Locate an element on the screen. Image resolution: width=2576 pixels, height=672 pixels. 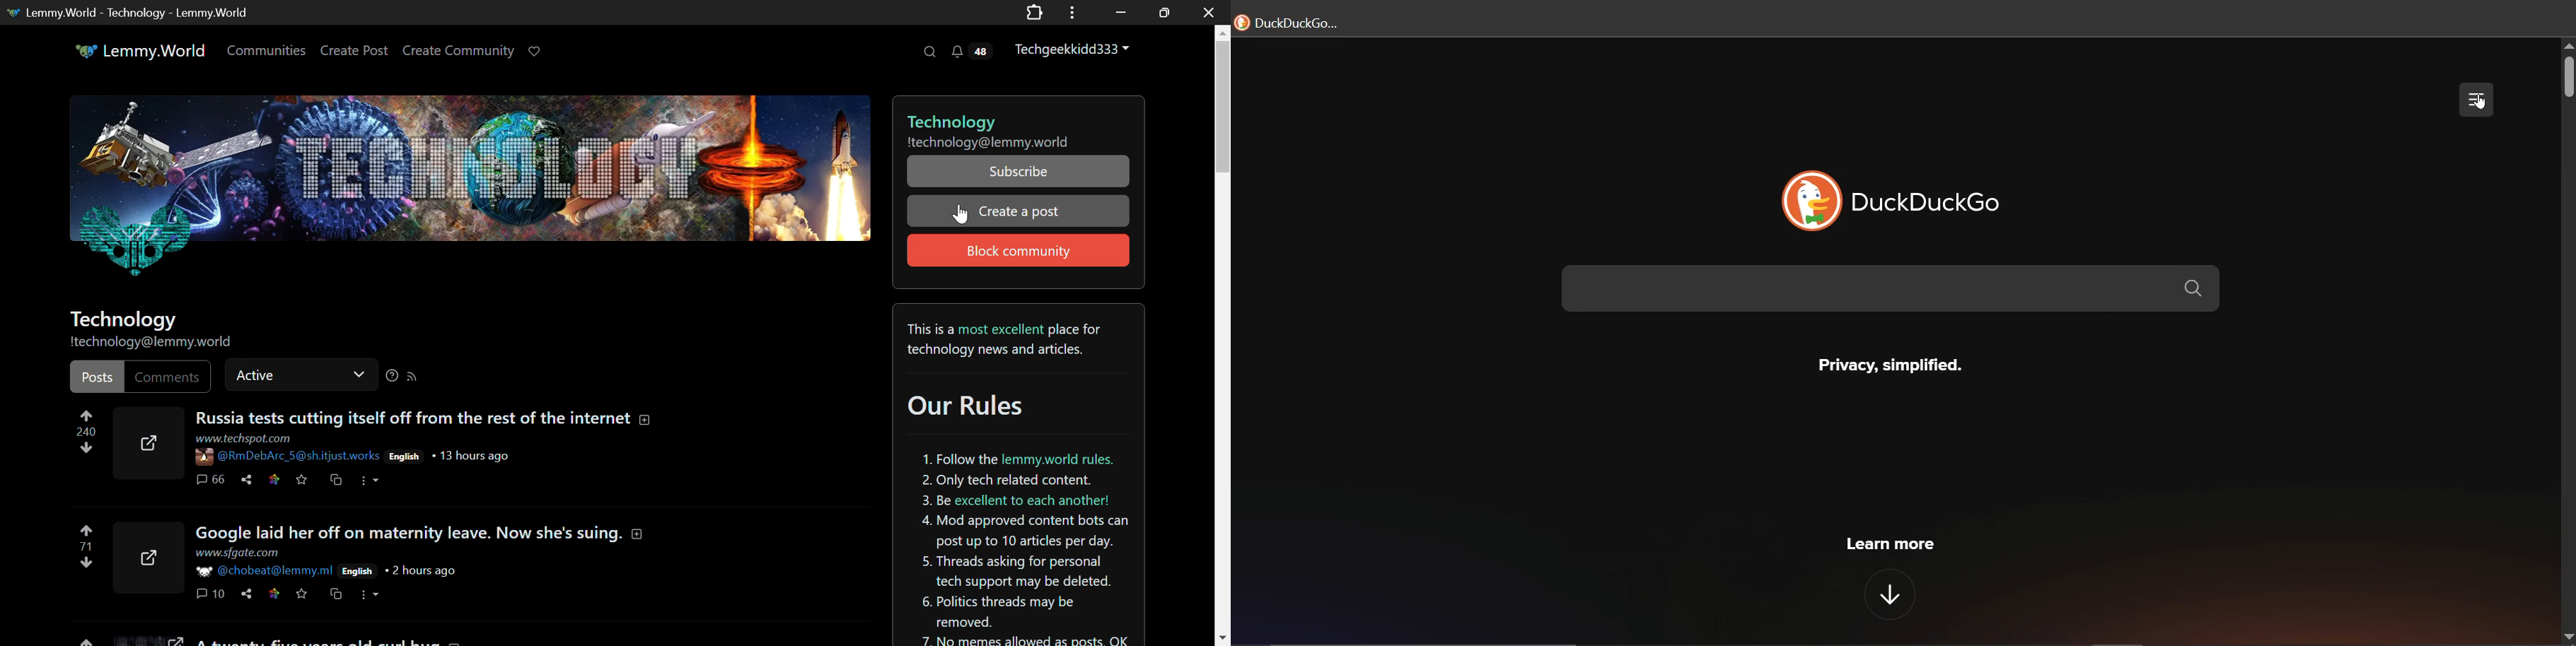
scroll down is located at coordinates (2568, 638).